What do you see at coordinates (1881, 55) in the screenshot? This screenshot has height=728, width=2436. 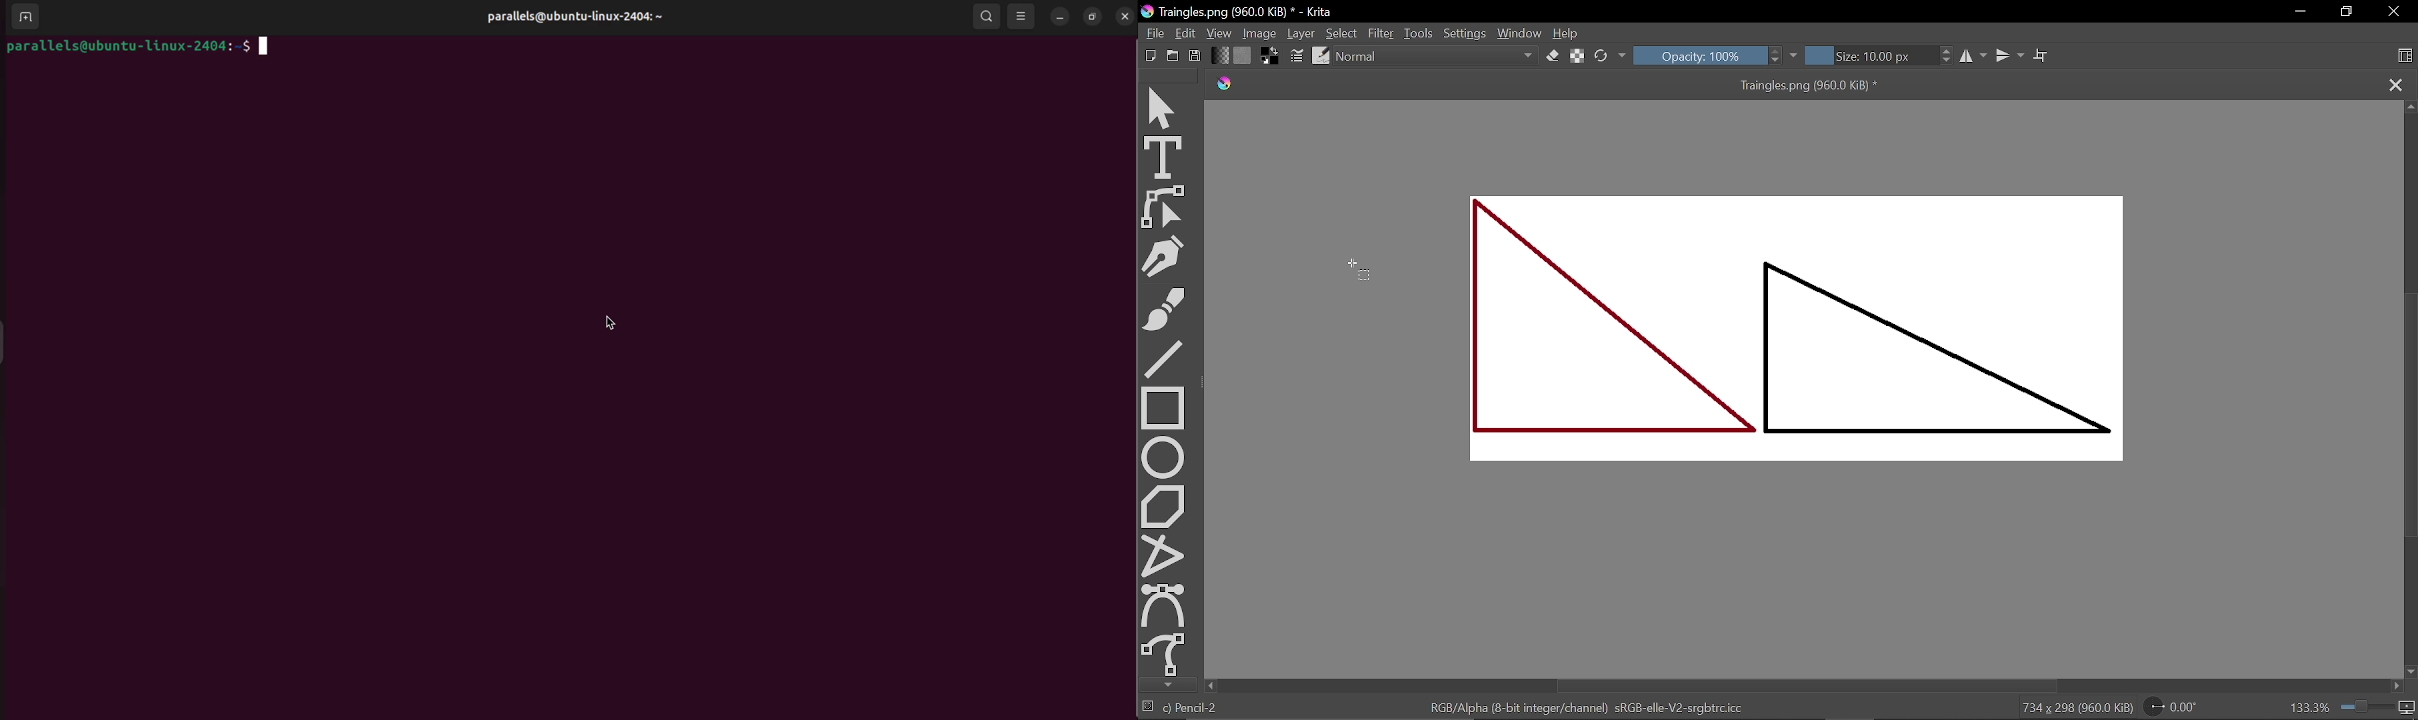 I see `Size: 10.00 px` at bounding box center [1881, 55].